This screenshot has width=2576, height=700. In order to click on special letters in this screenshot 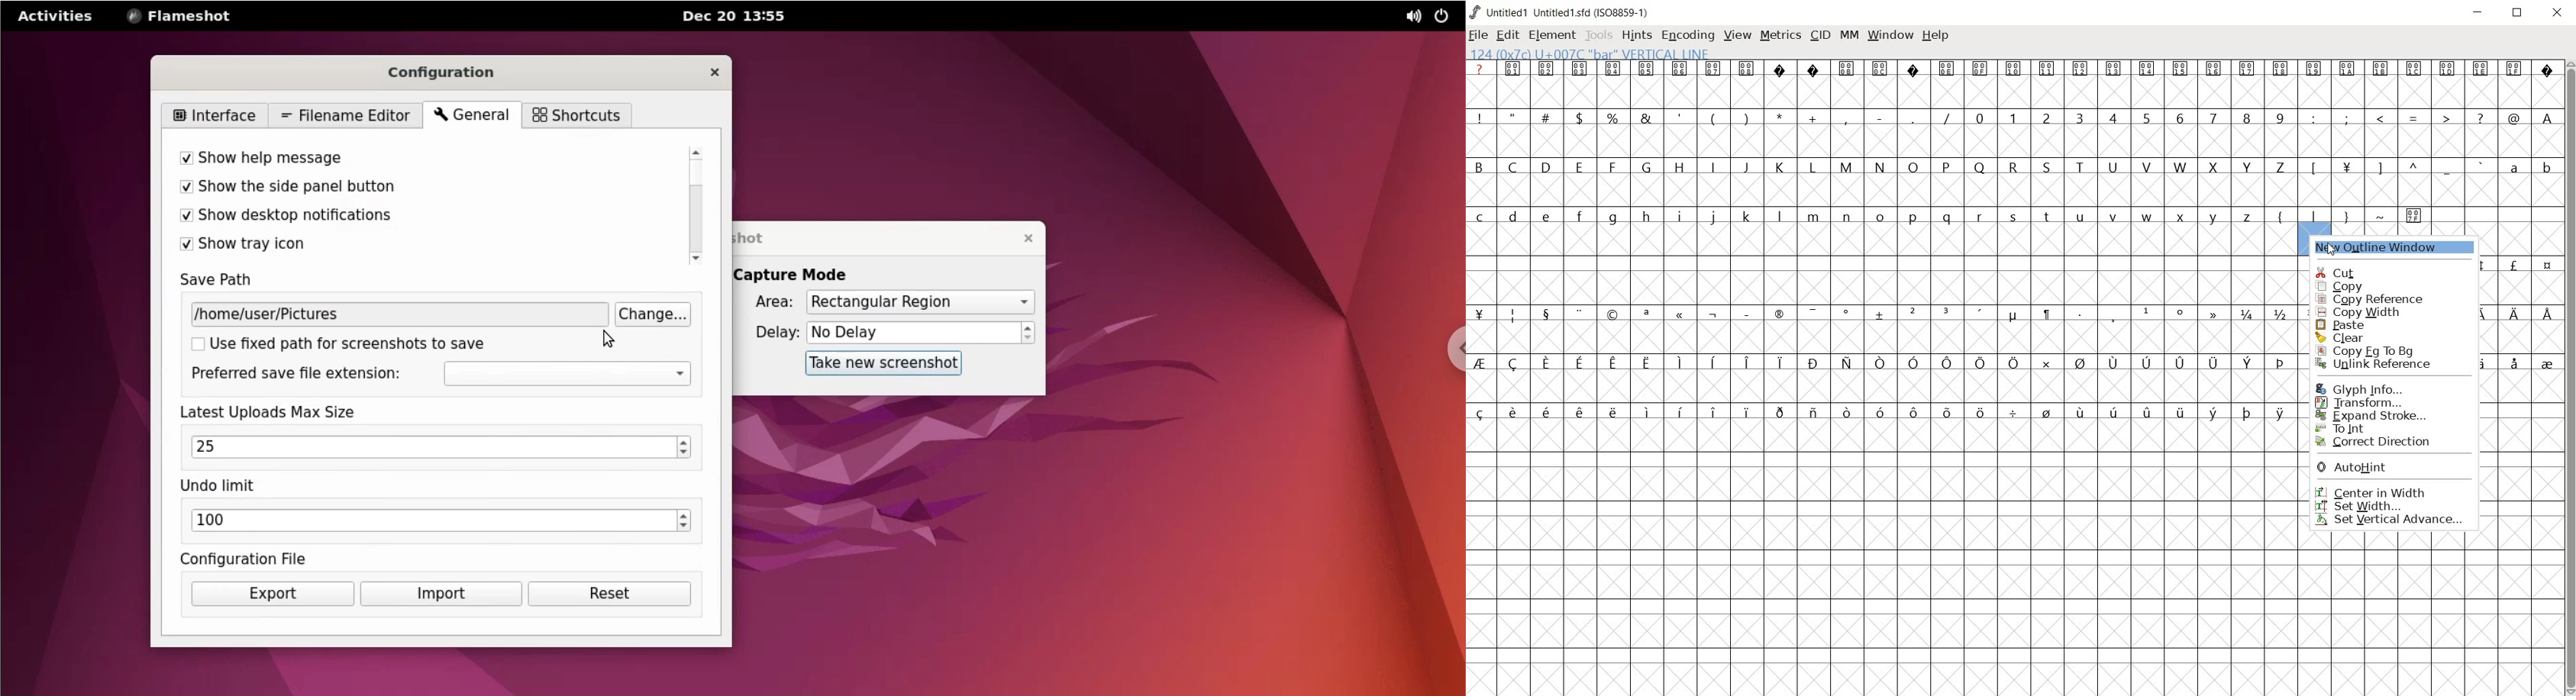, I will do `click(1883, 362)`.